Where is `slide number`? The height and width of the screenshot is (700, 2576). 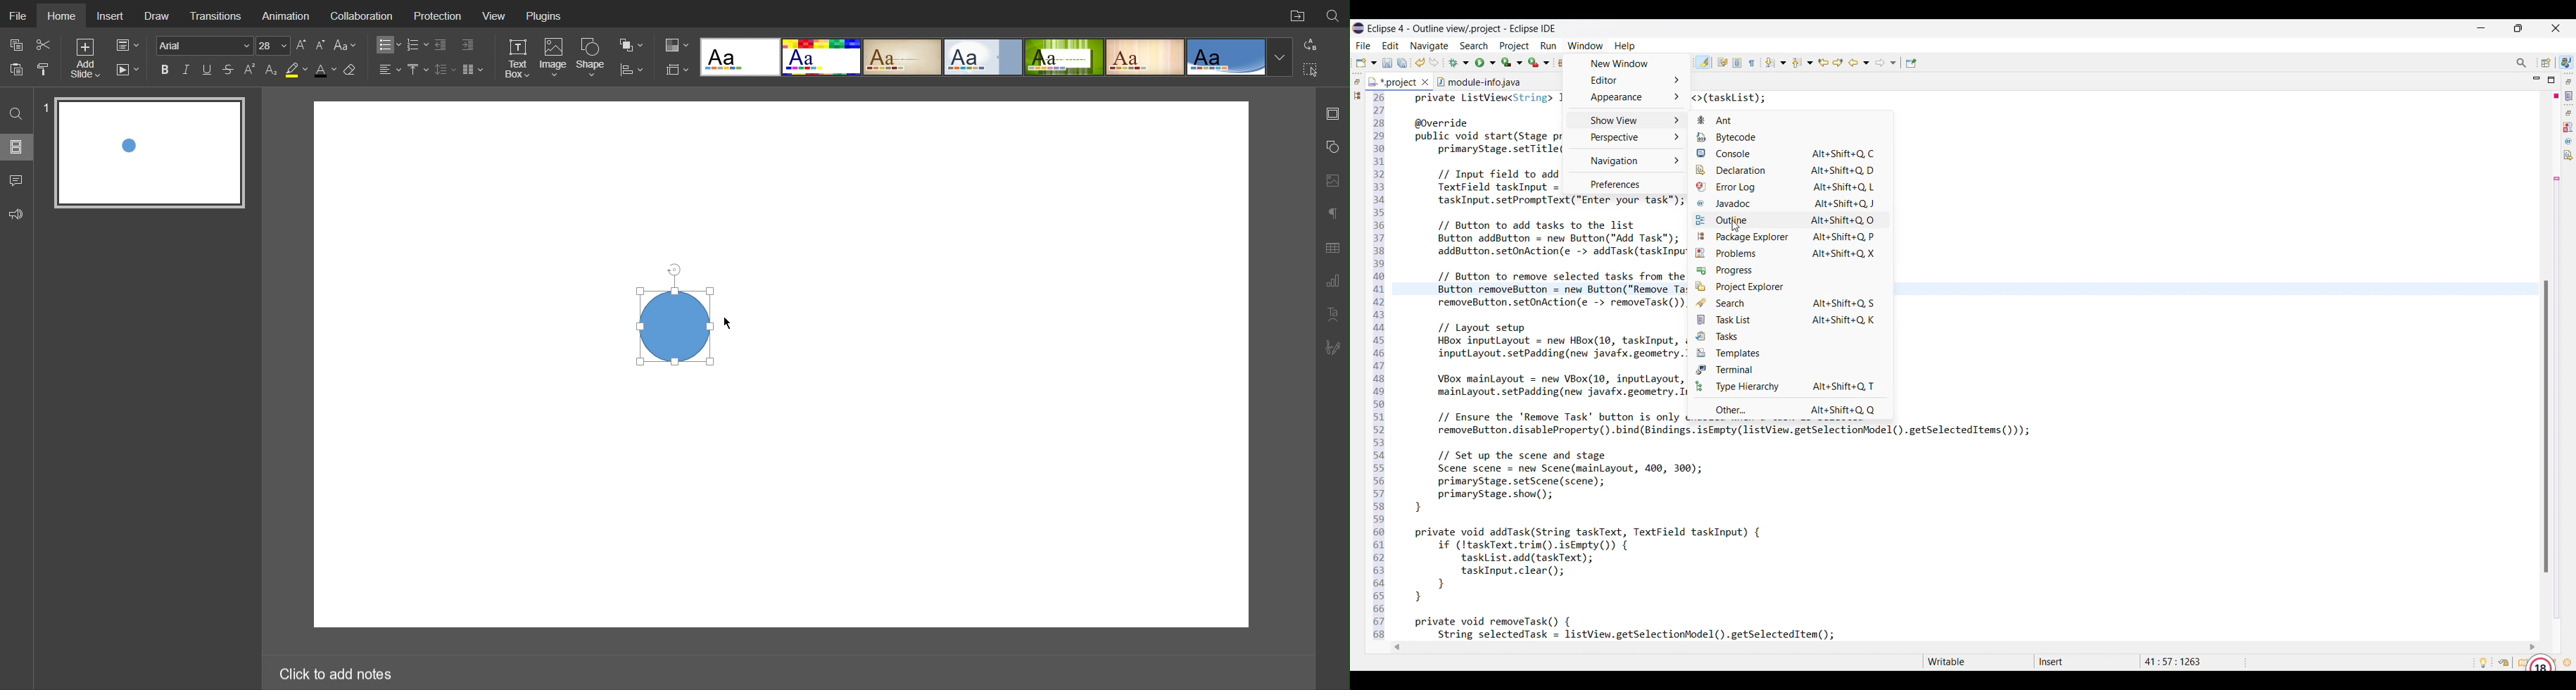 slide number is located at coordinates (46, 105).